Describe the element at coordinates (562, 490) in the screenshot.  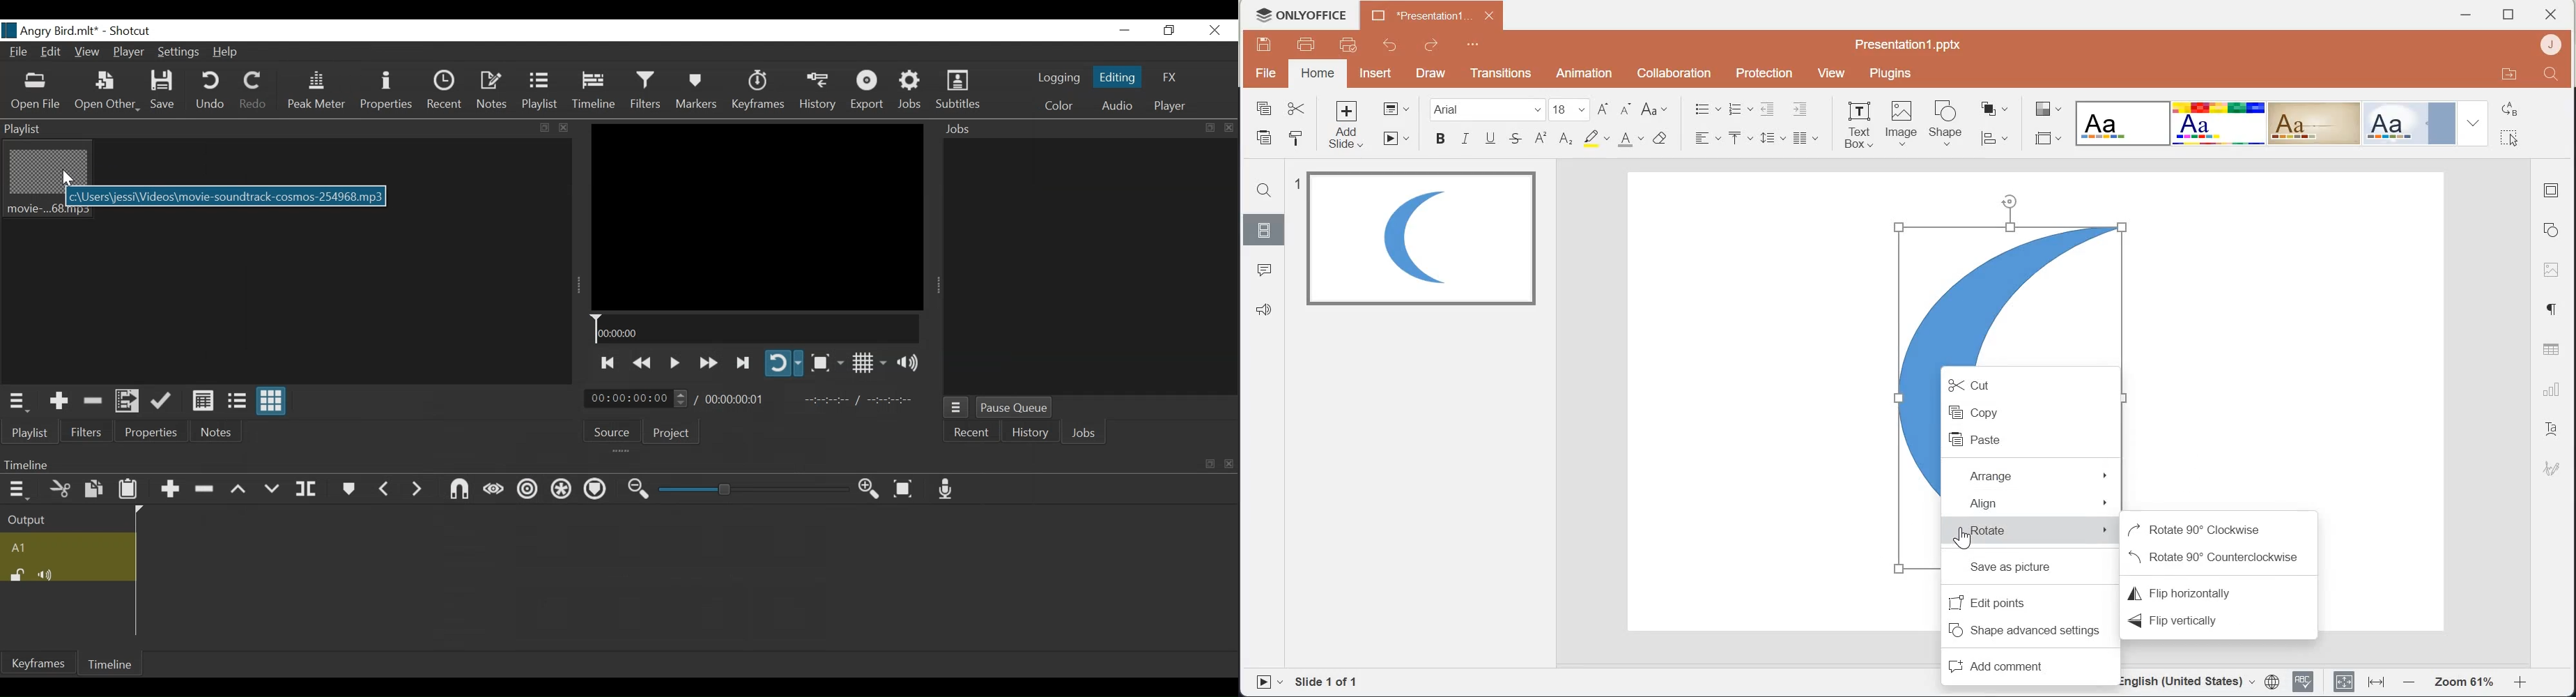
I see `Ripple all tracks` at that location.